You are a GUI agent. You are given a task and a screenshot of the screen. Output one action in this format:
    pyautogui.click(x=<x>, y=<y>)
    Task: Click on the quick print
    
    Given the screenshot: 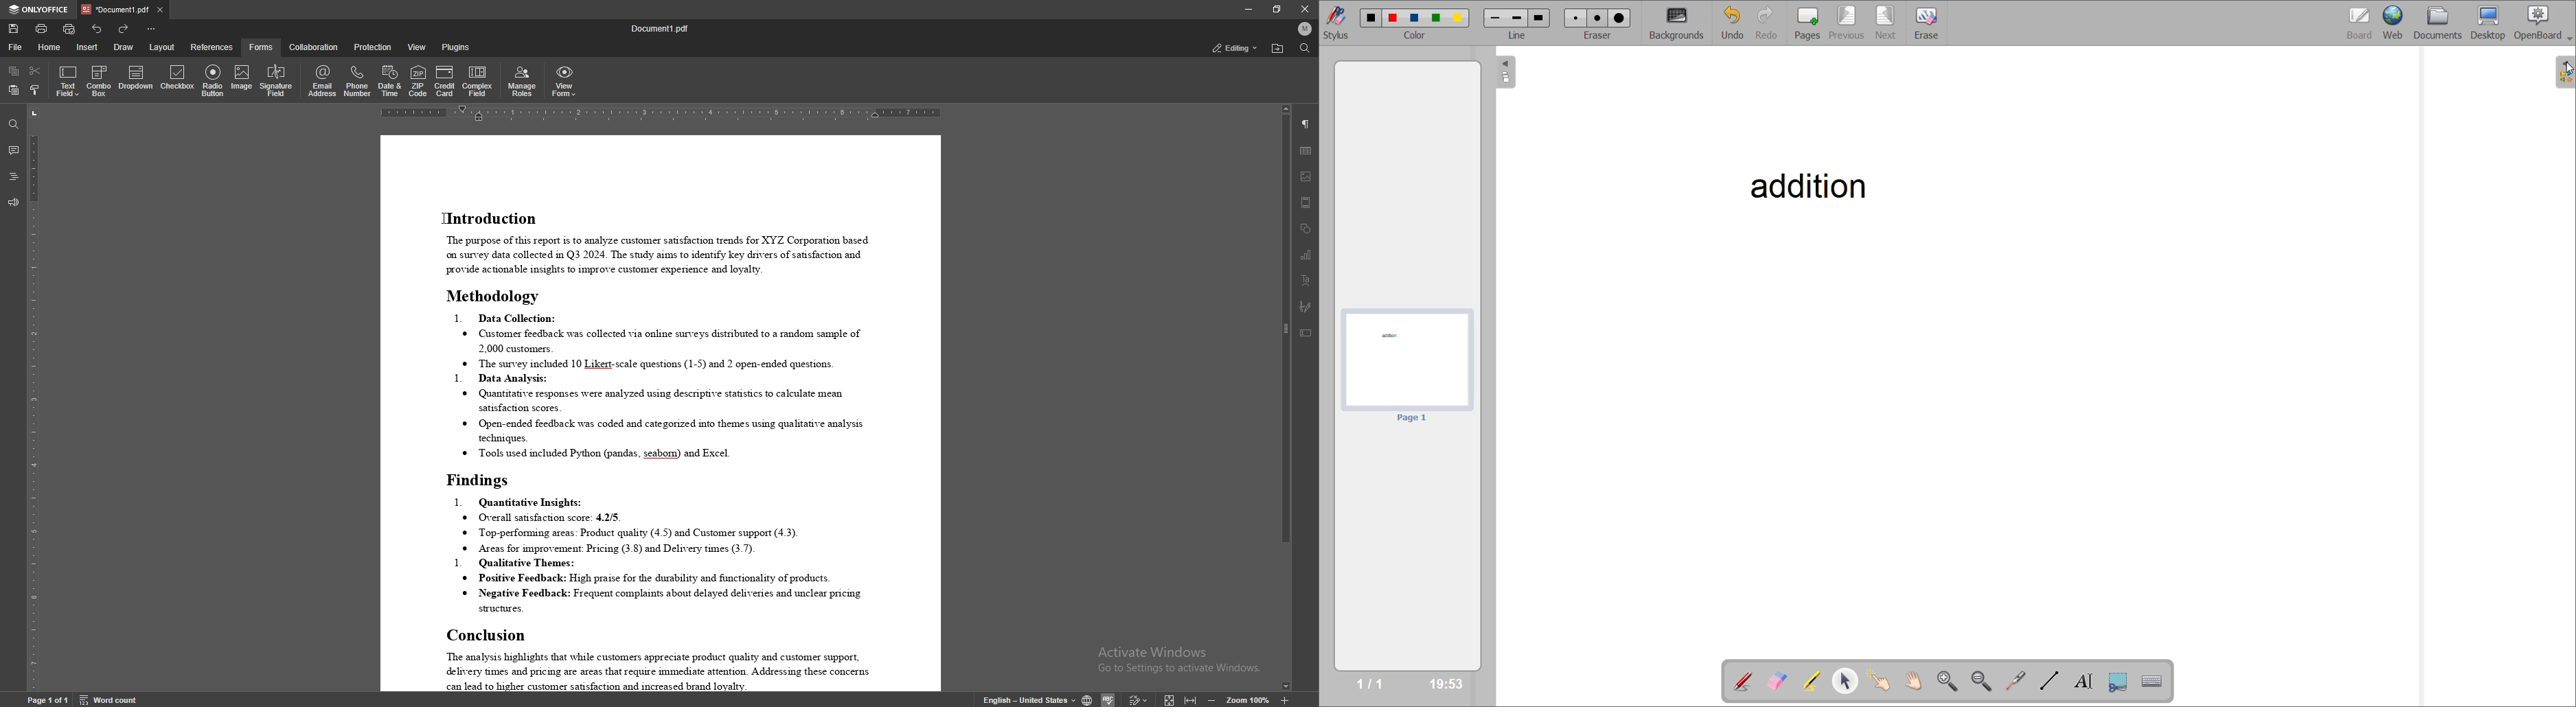 What is the action you would take?
    pyautogui.click(x=70, y=28)
    